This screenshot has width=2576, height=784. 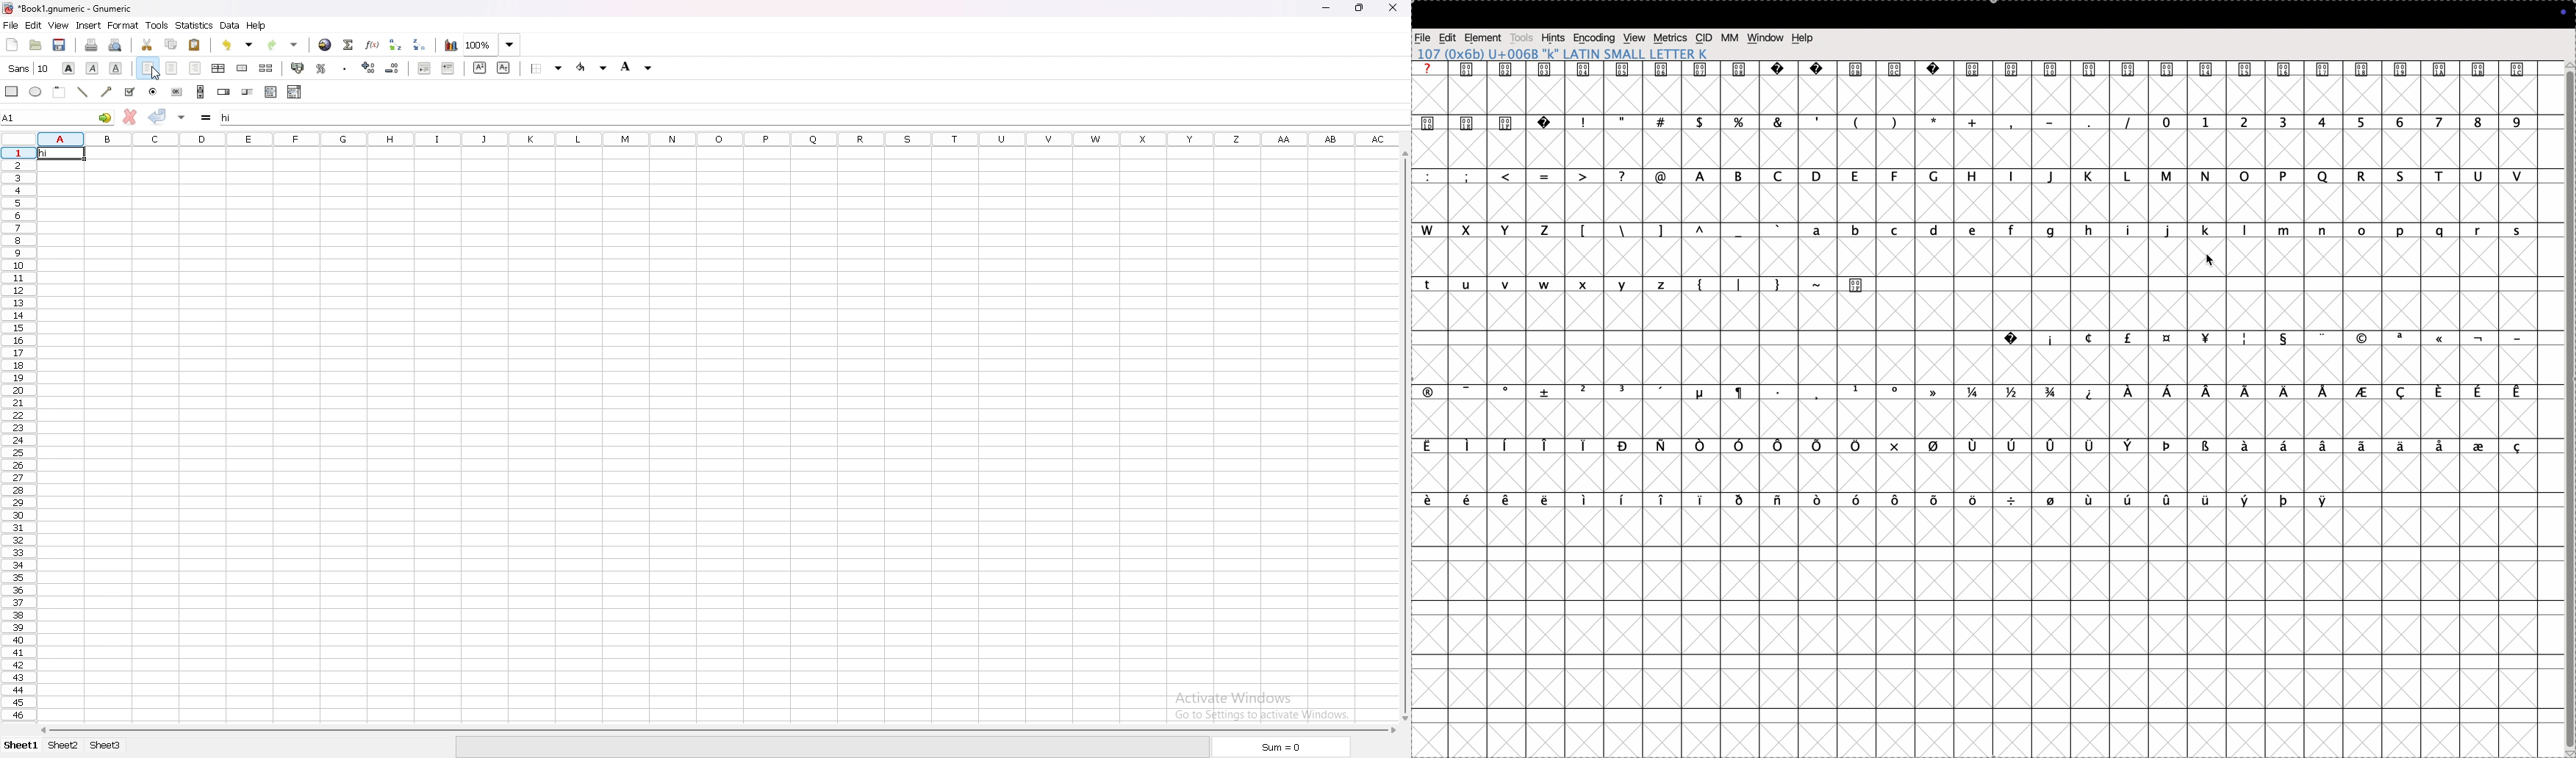 I want to click on :, so click(x=1470, y=178).